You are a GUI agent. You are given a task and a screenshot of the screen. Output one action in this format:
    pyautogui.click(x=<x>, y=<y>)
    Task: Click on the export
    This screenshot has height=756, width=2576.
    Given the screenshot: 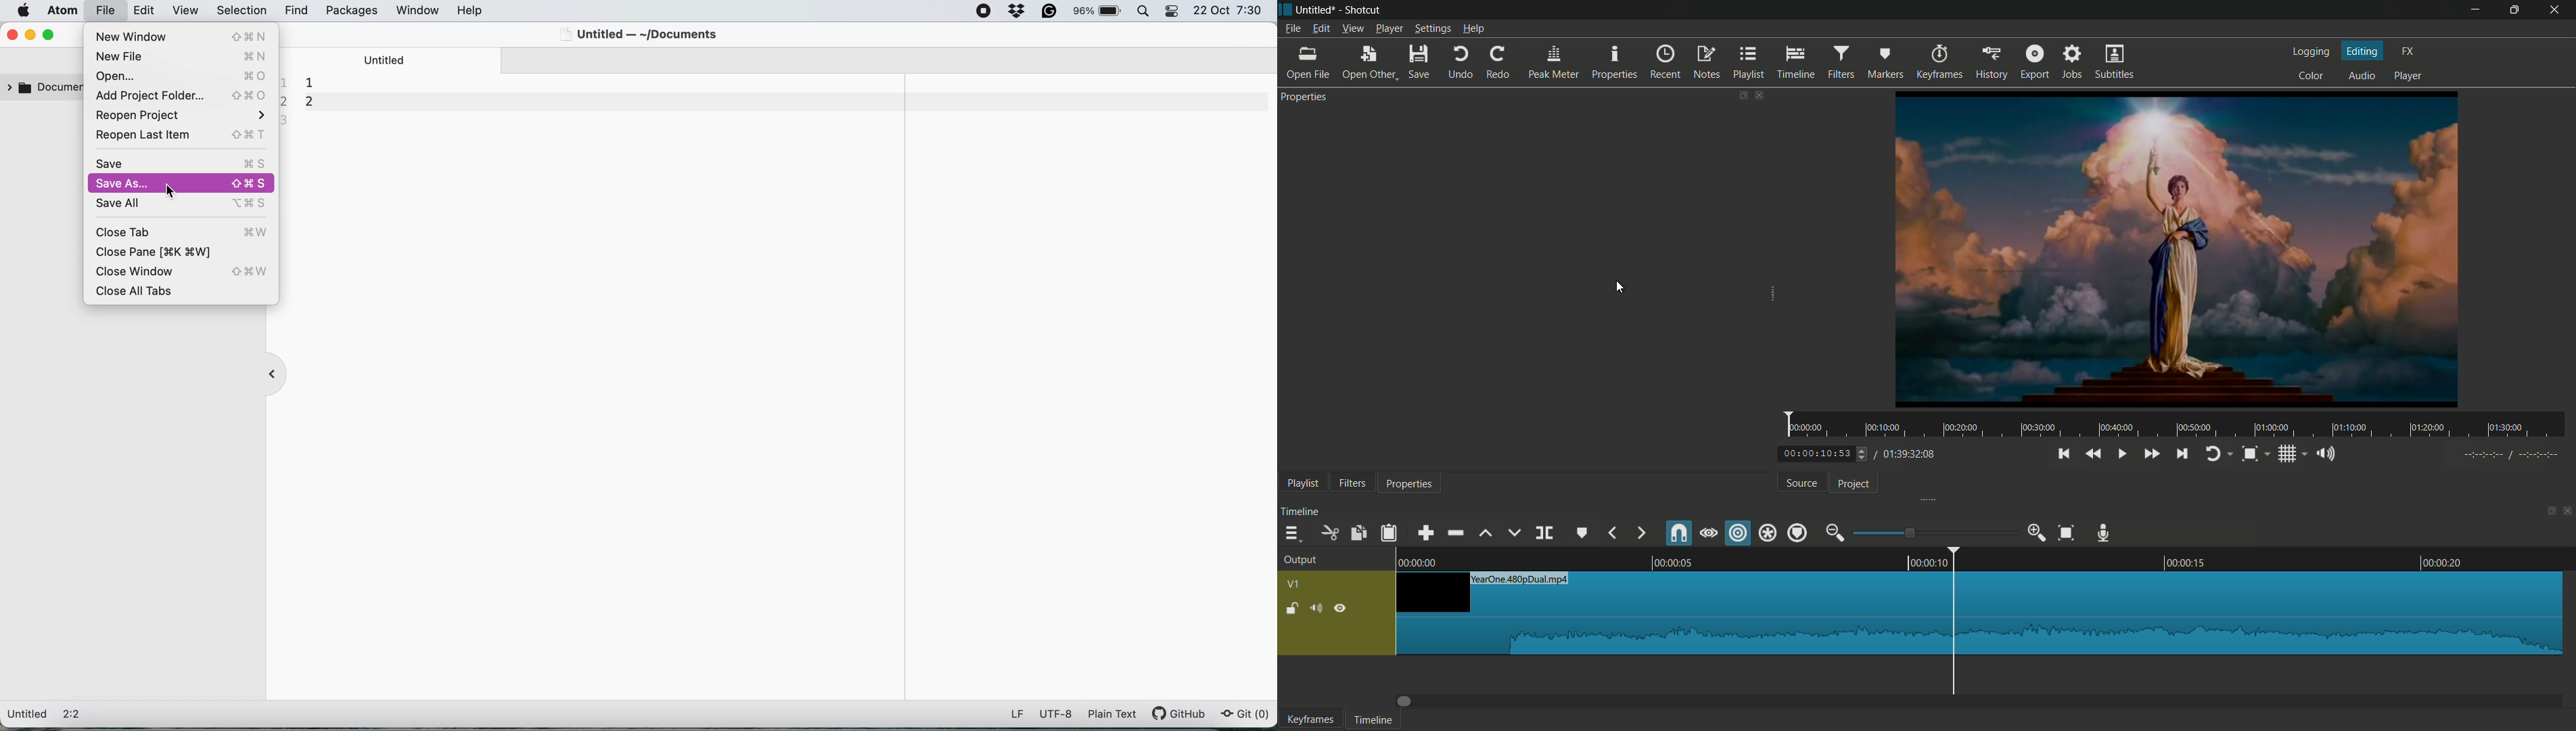 What is the action you would take?
    pyautogui.click(x=2036, y=62)
    